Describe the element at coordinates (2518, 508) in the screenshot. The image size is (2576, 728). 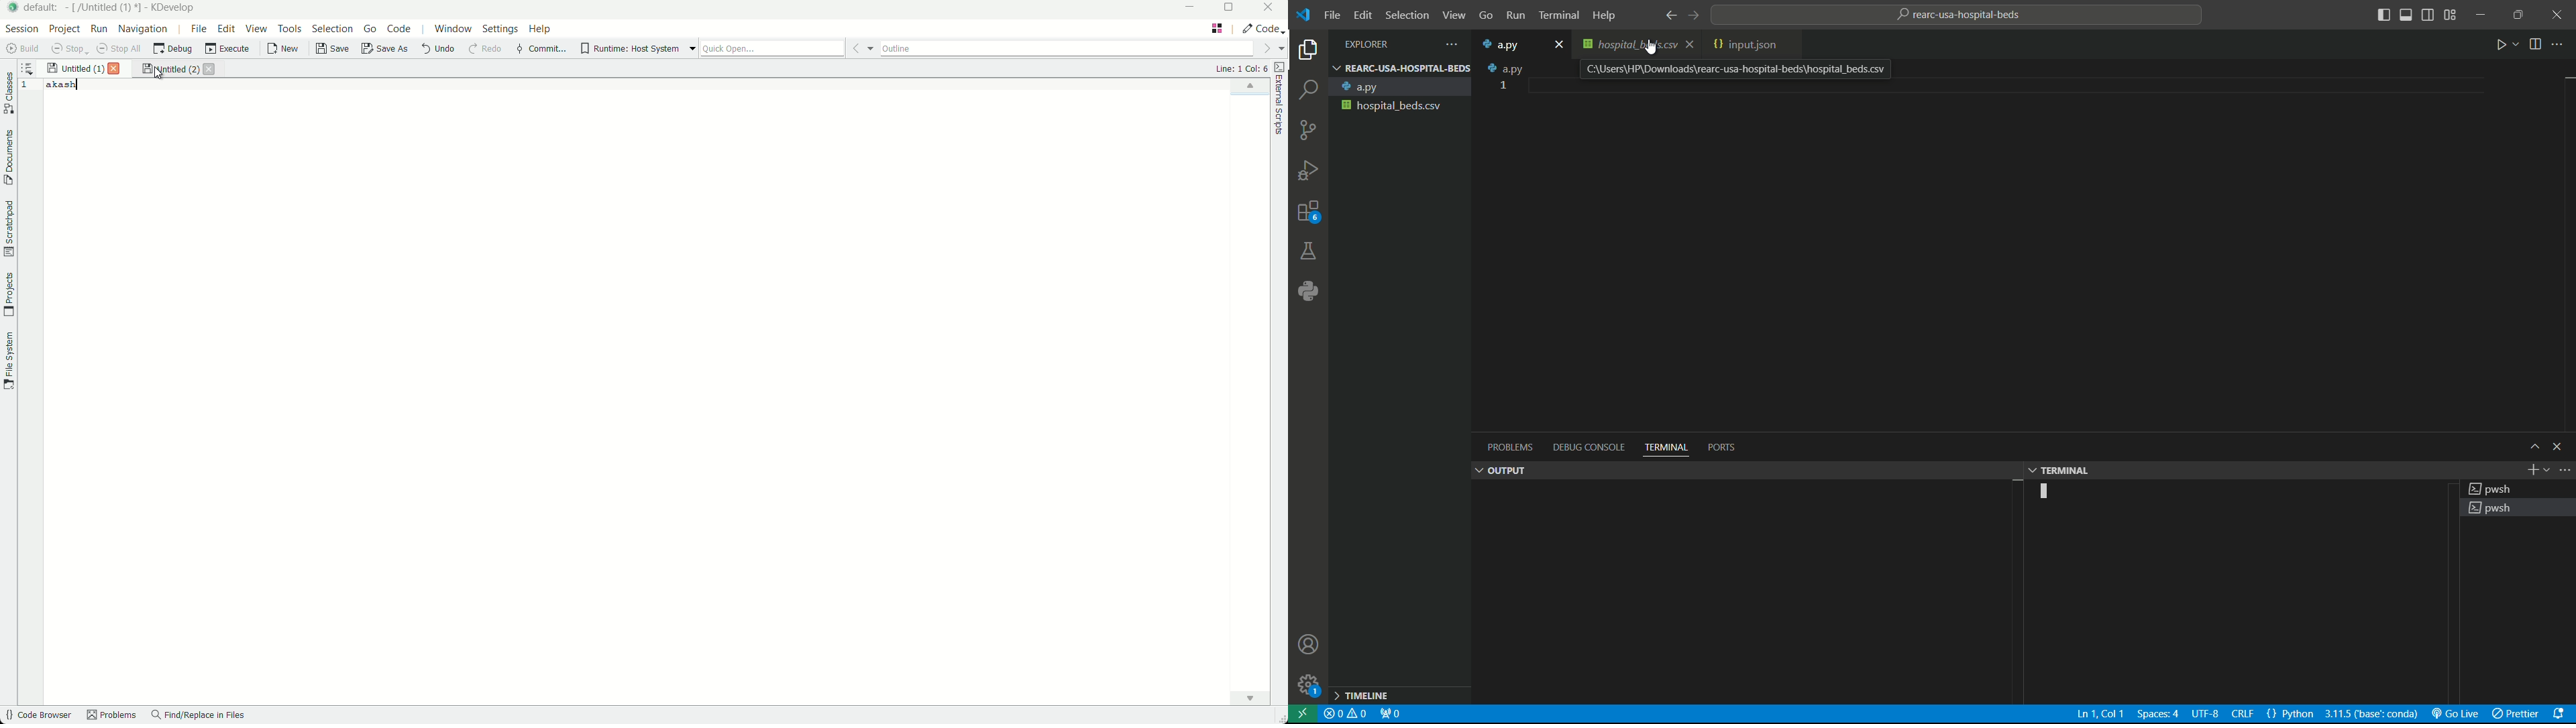
I see `terminal pwsh` at that location.